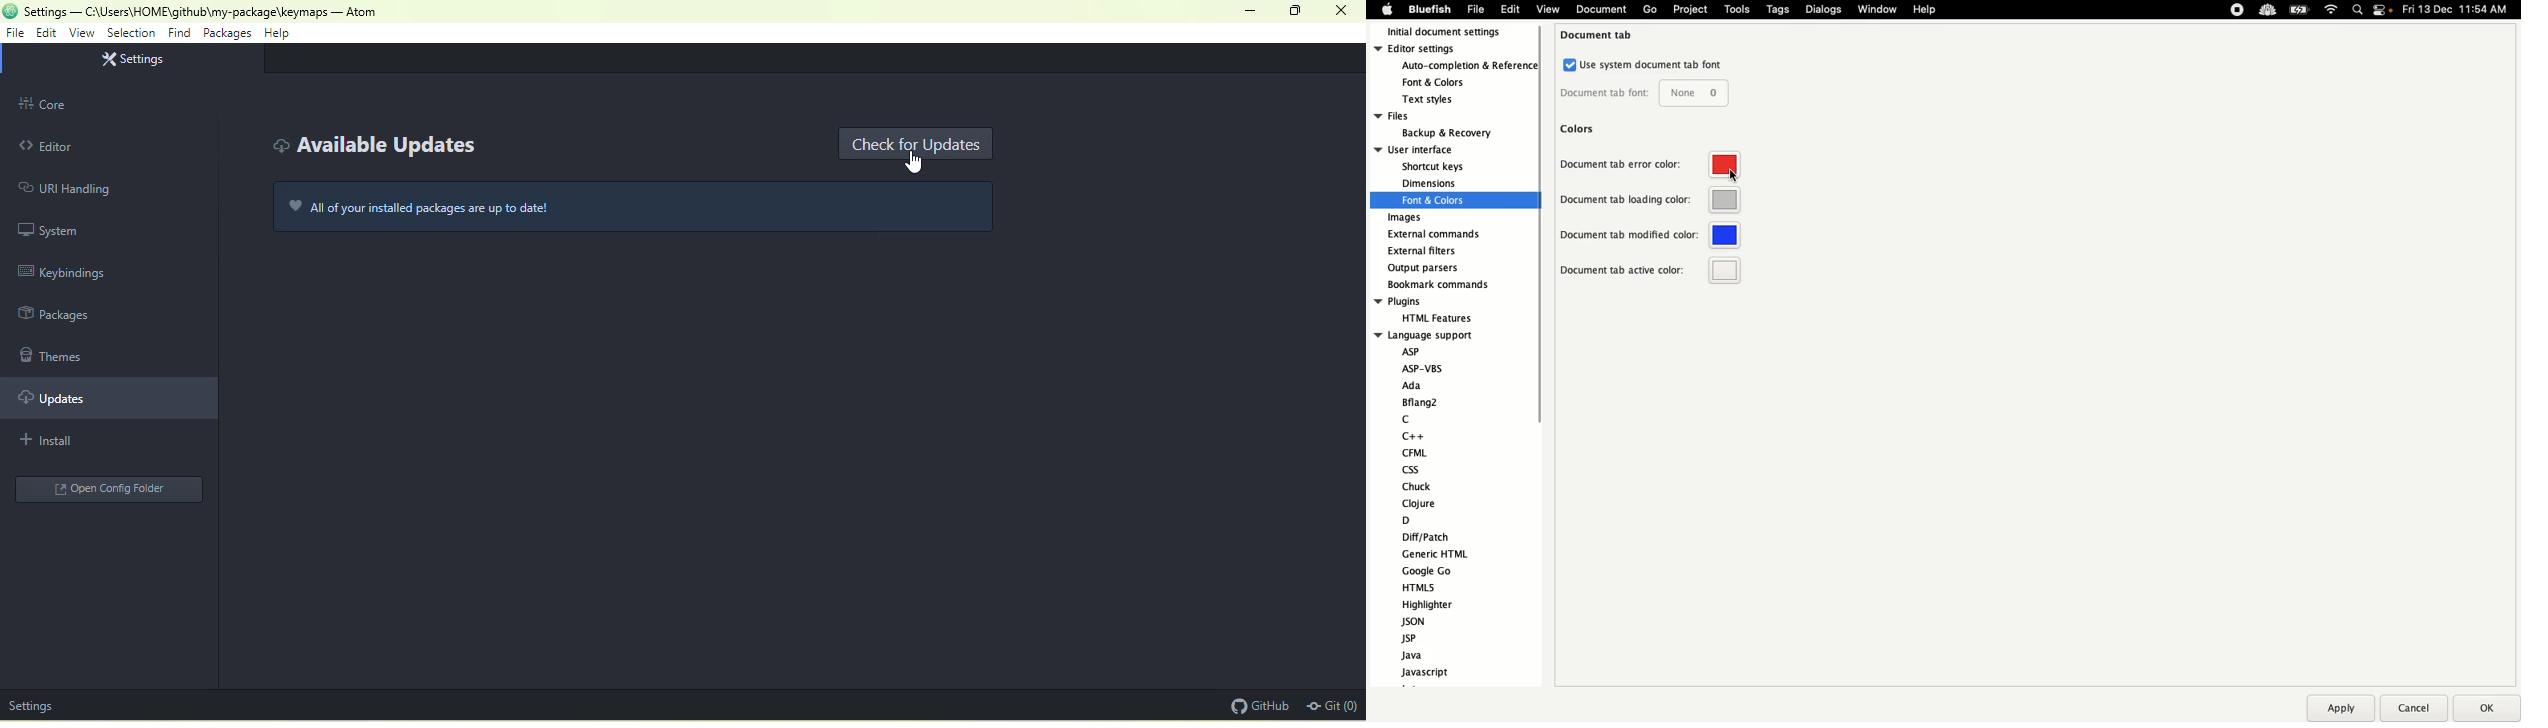 The image size is (2548, 728). What do you see at coordinates (1547, 12) in the screenshot?
I see `view` at bounding box center [1547, 12].